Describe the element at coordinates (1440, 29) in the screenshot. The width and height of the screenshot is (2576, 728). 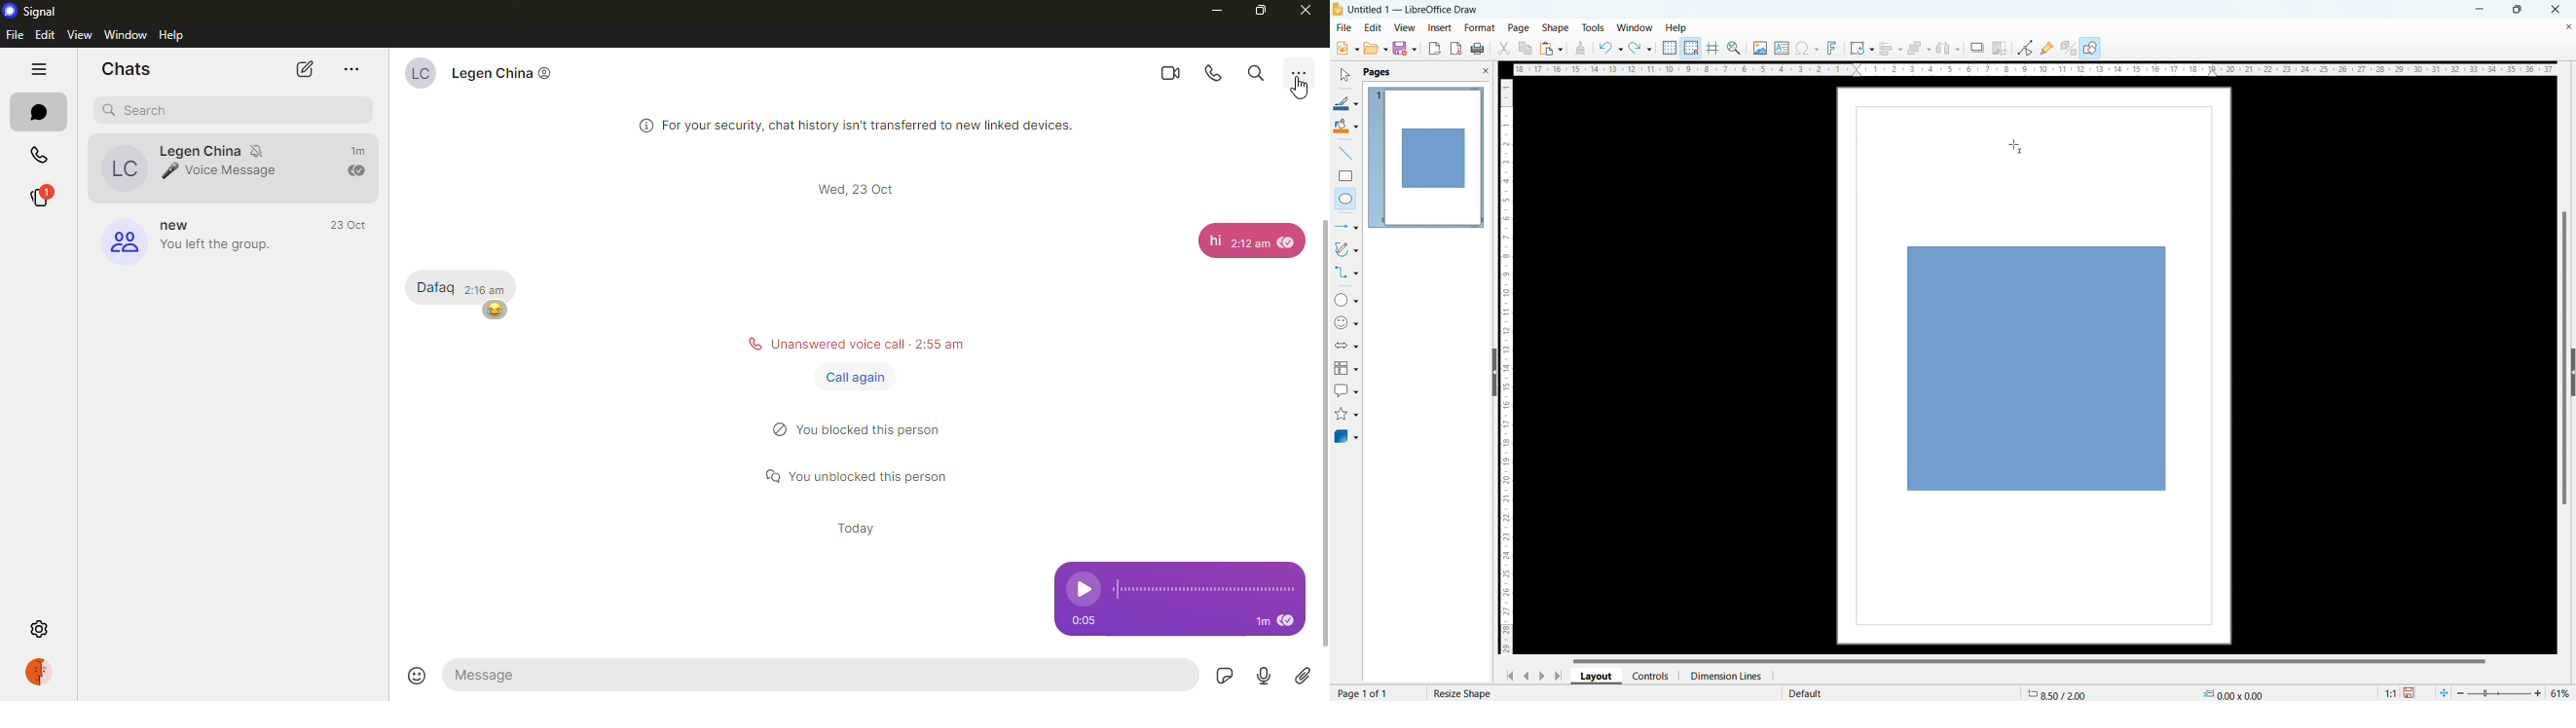
I see `insert` at that location.